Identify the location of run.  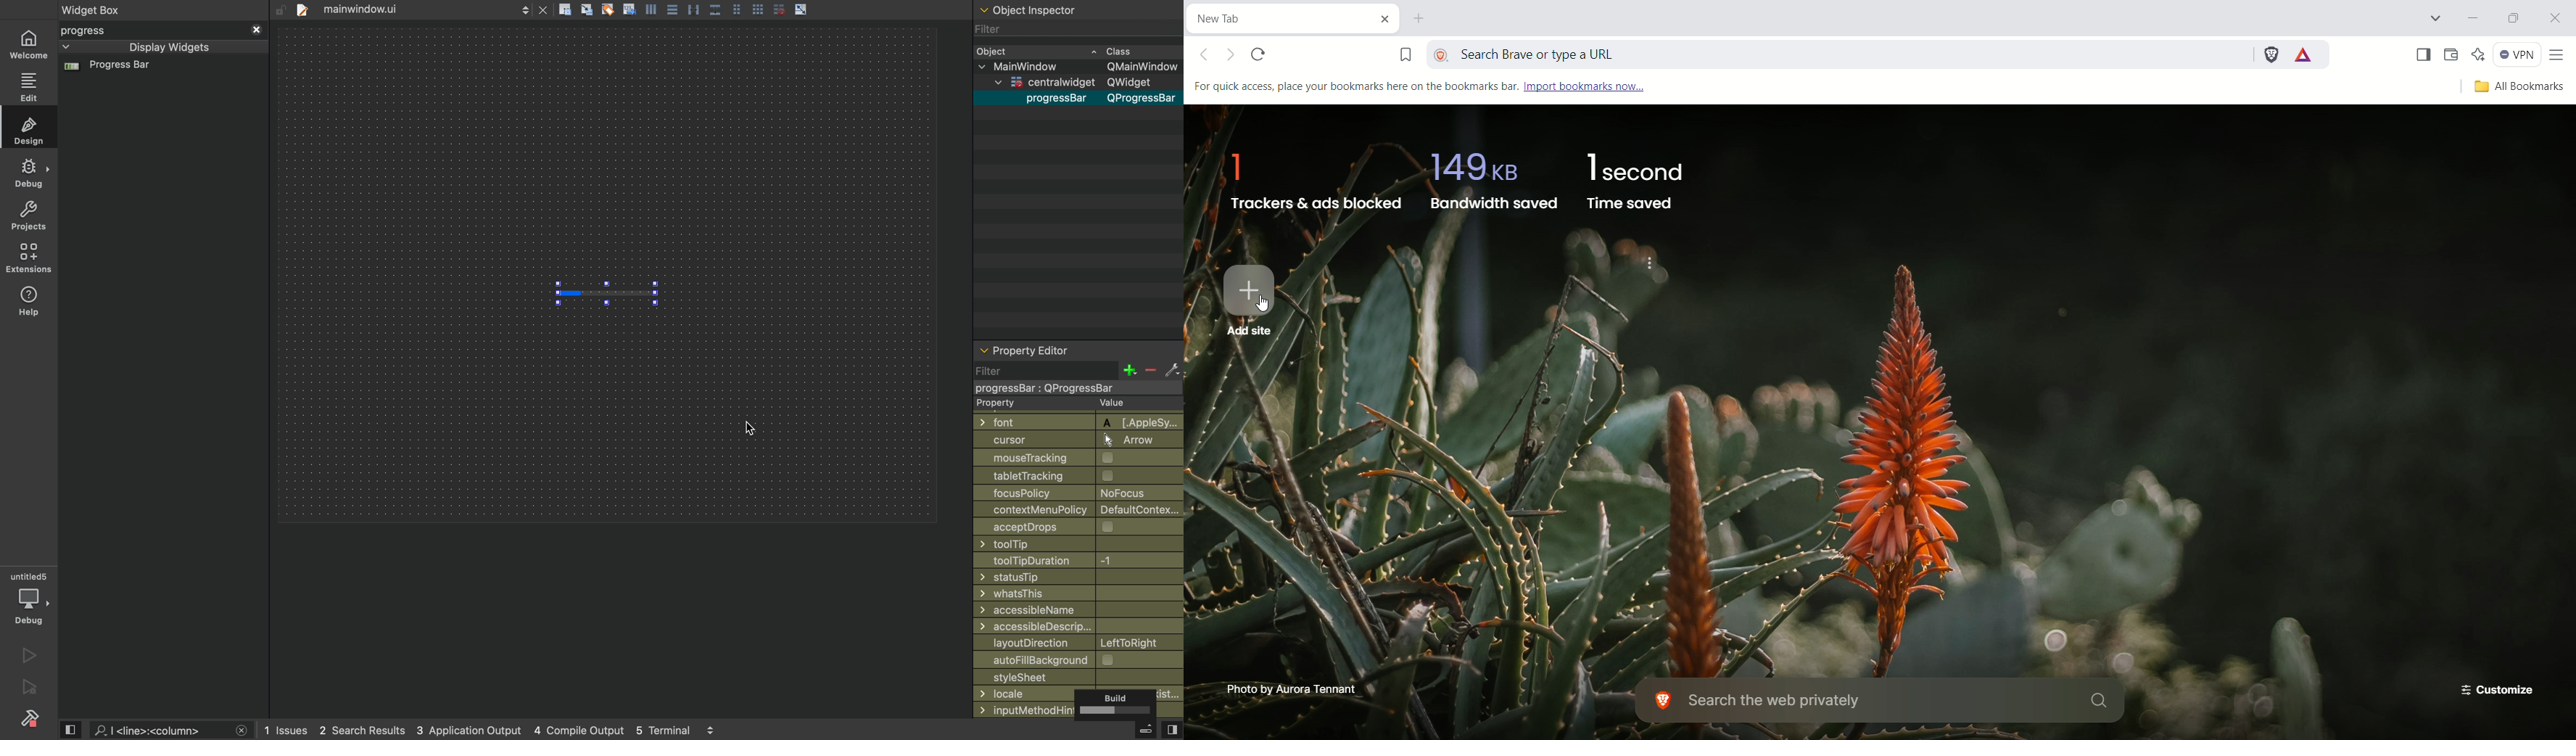
(29, 655).